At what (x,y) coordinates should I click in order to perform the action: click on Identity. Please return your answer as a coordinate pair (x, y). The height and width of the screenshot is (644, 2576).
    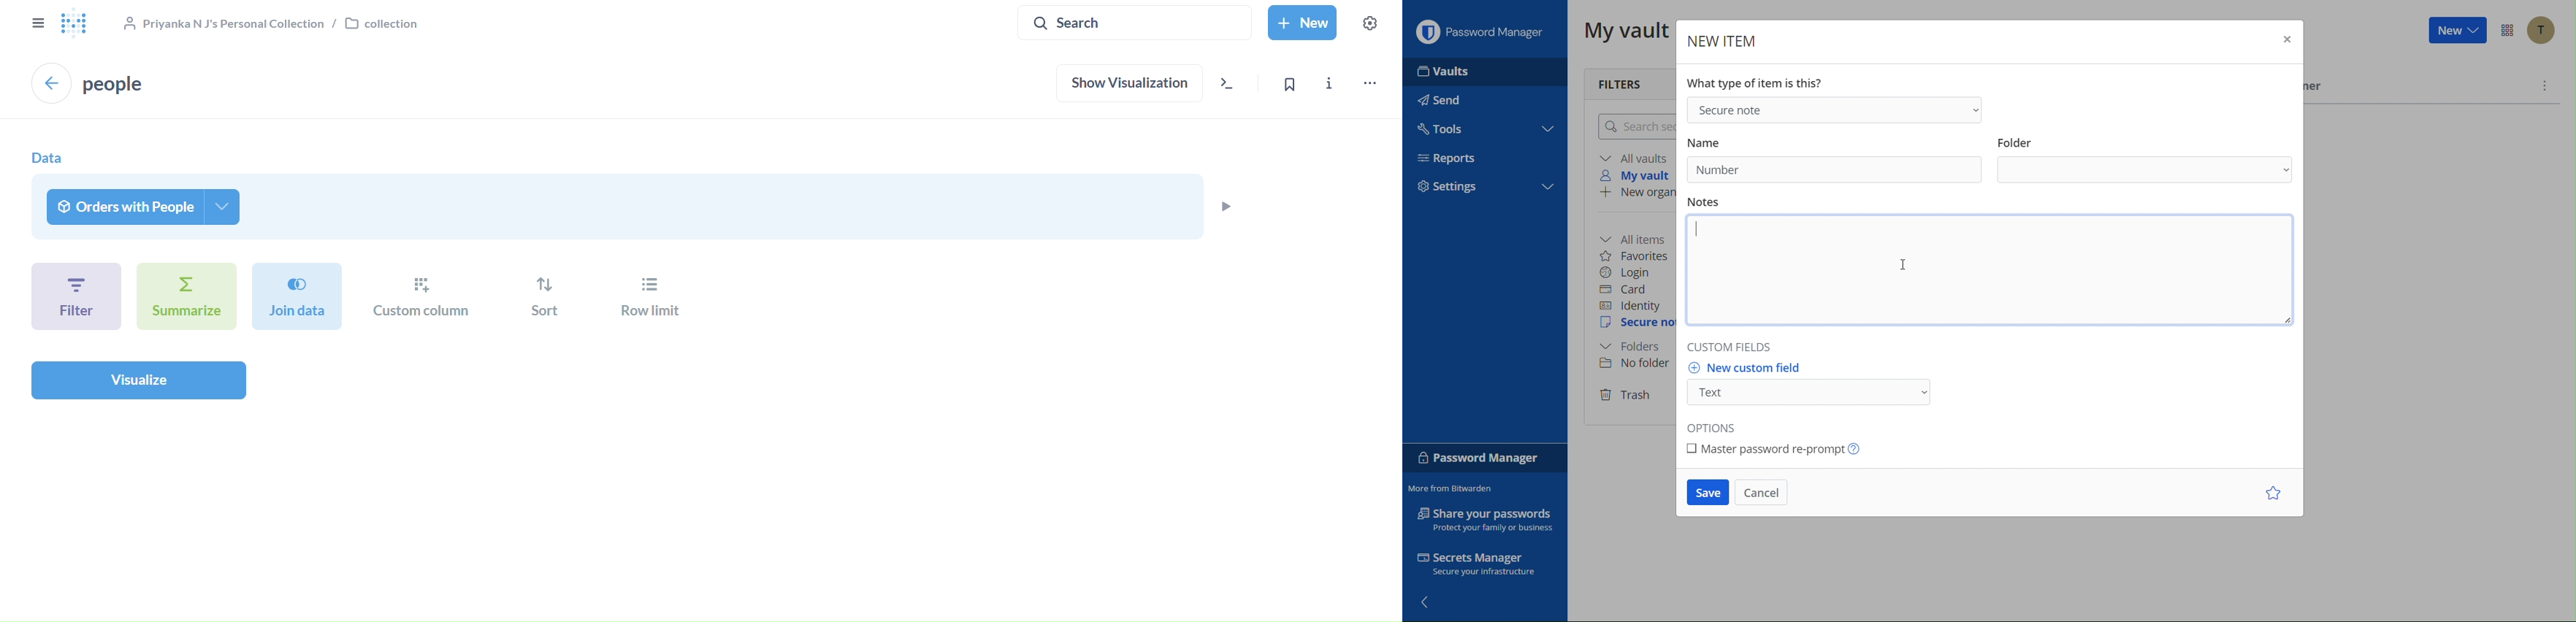
    Looking at the image, I should click on (1633, 305).